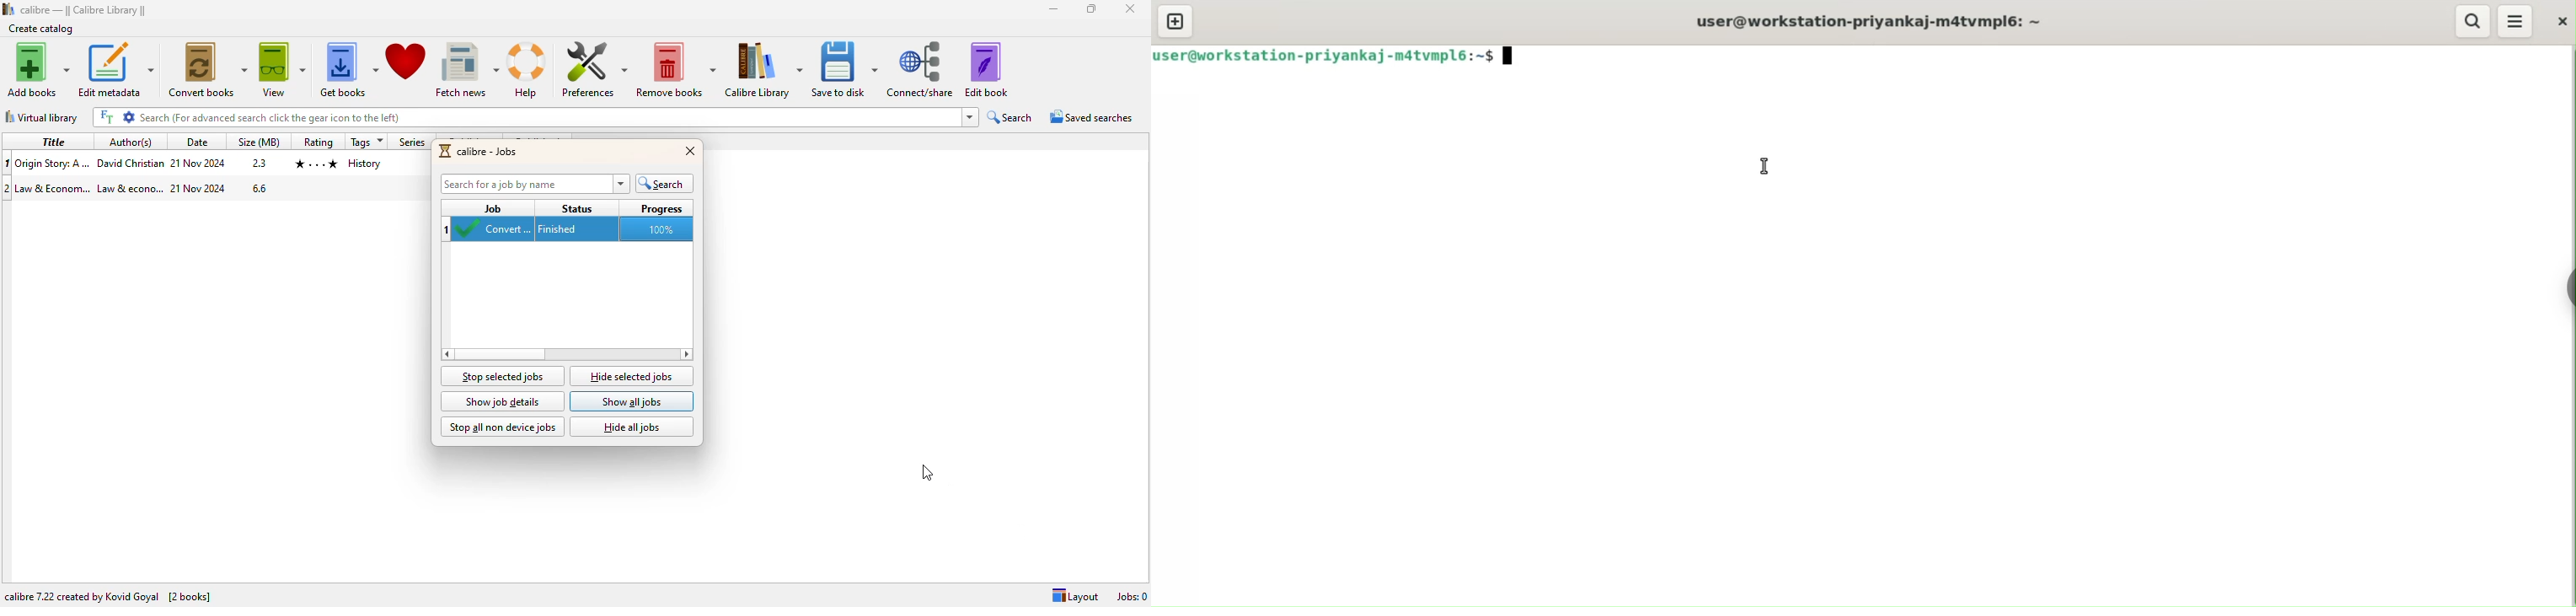 The image size is (2576, 616). I want to click on date, so click(196, 142).